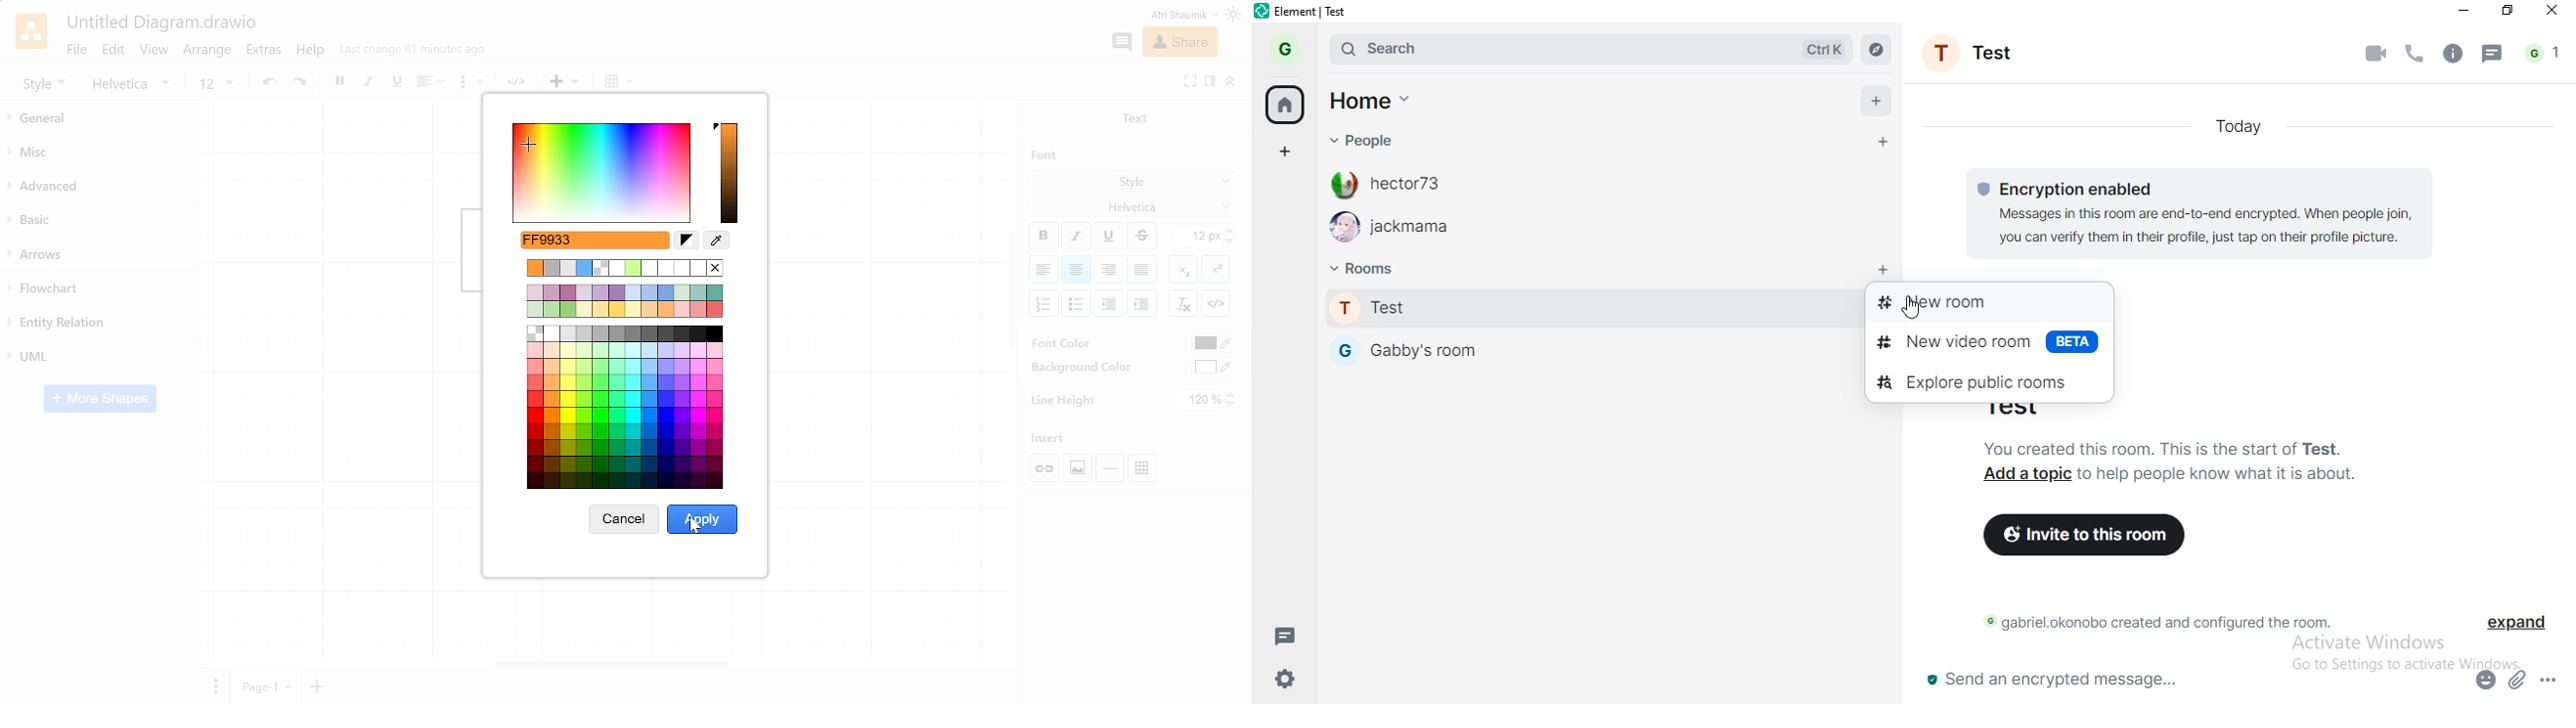 Image resolution: width=2576 pixels, height=728 pixels. Describe the element at coordinates (370, 83) in the screenshot. I see `italics` at that location.